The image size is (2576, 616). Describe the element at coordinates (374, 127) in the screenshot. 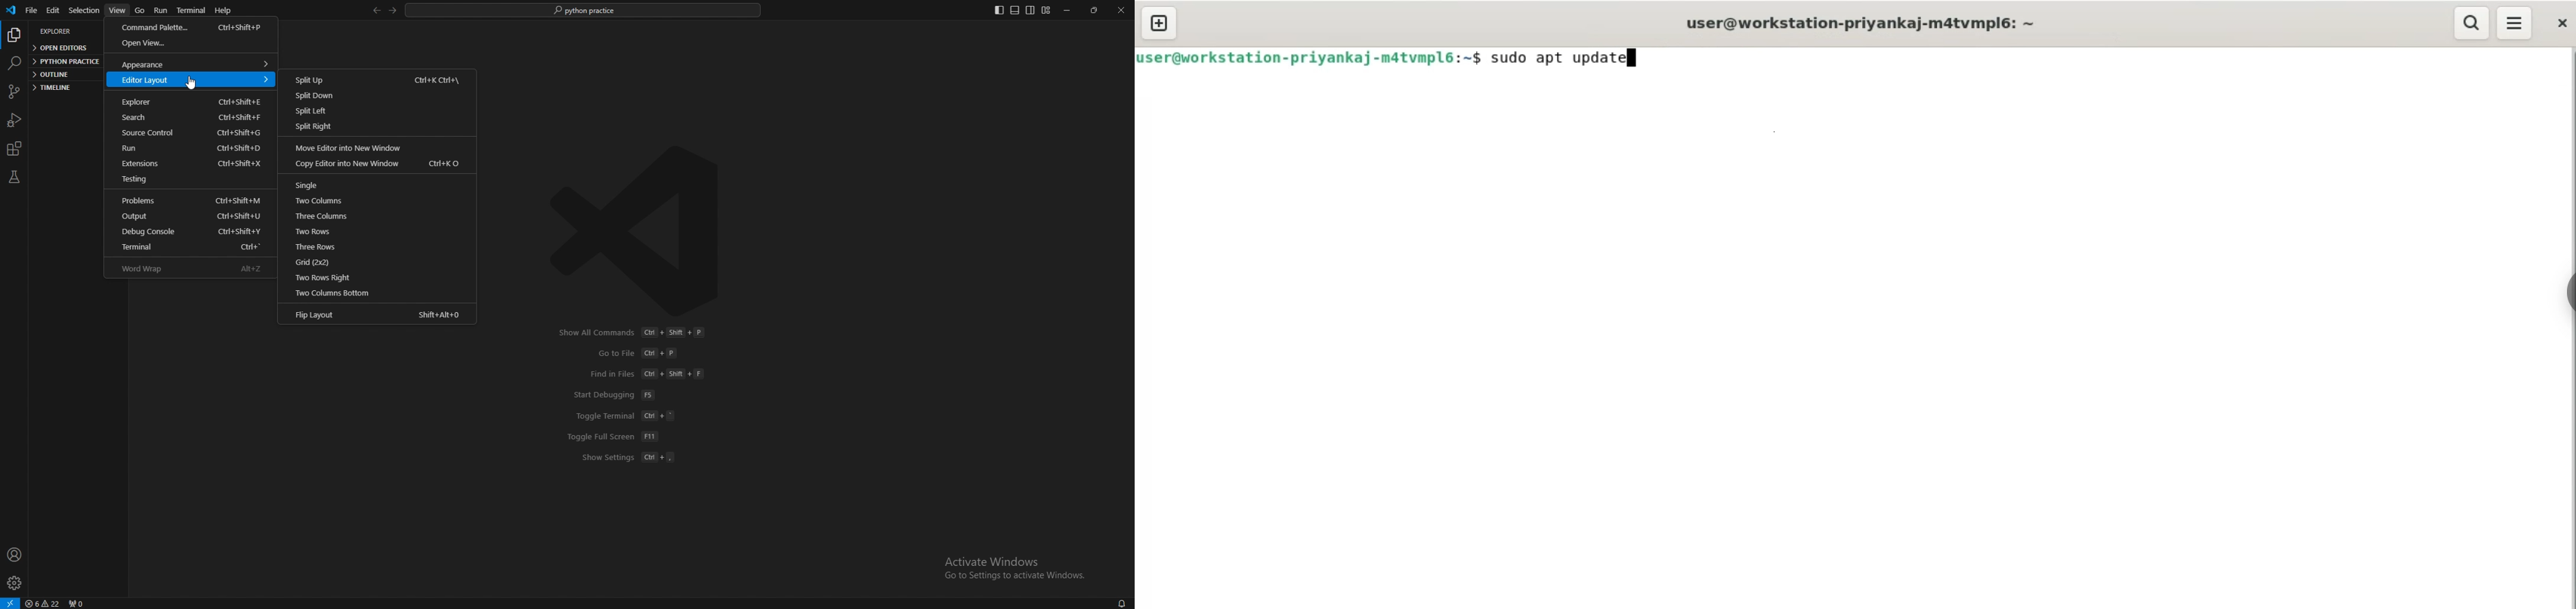

I see `split right` at that location.